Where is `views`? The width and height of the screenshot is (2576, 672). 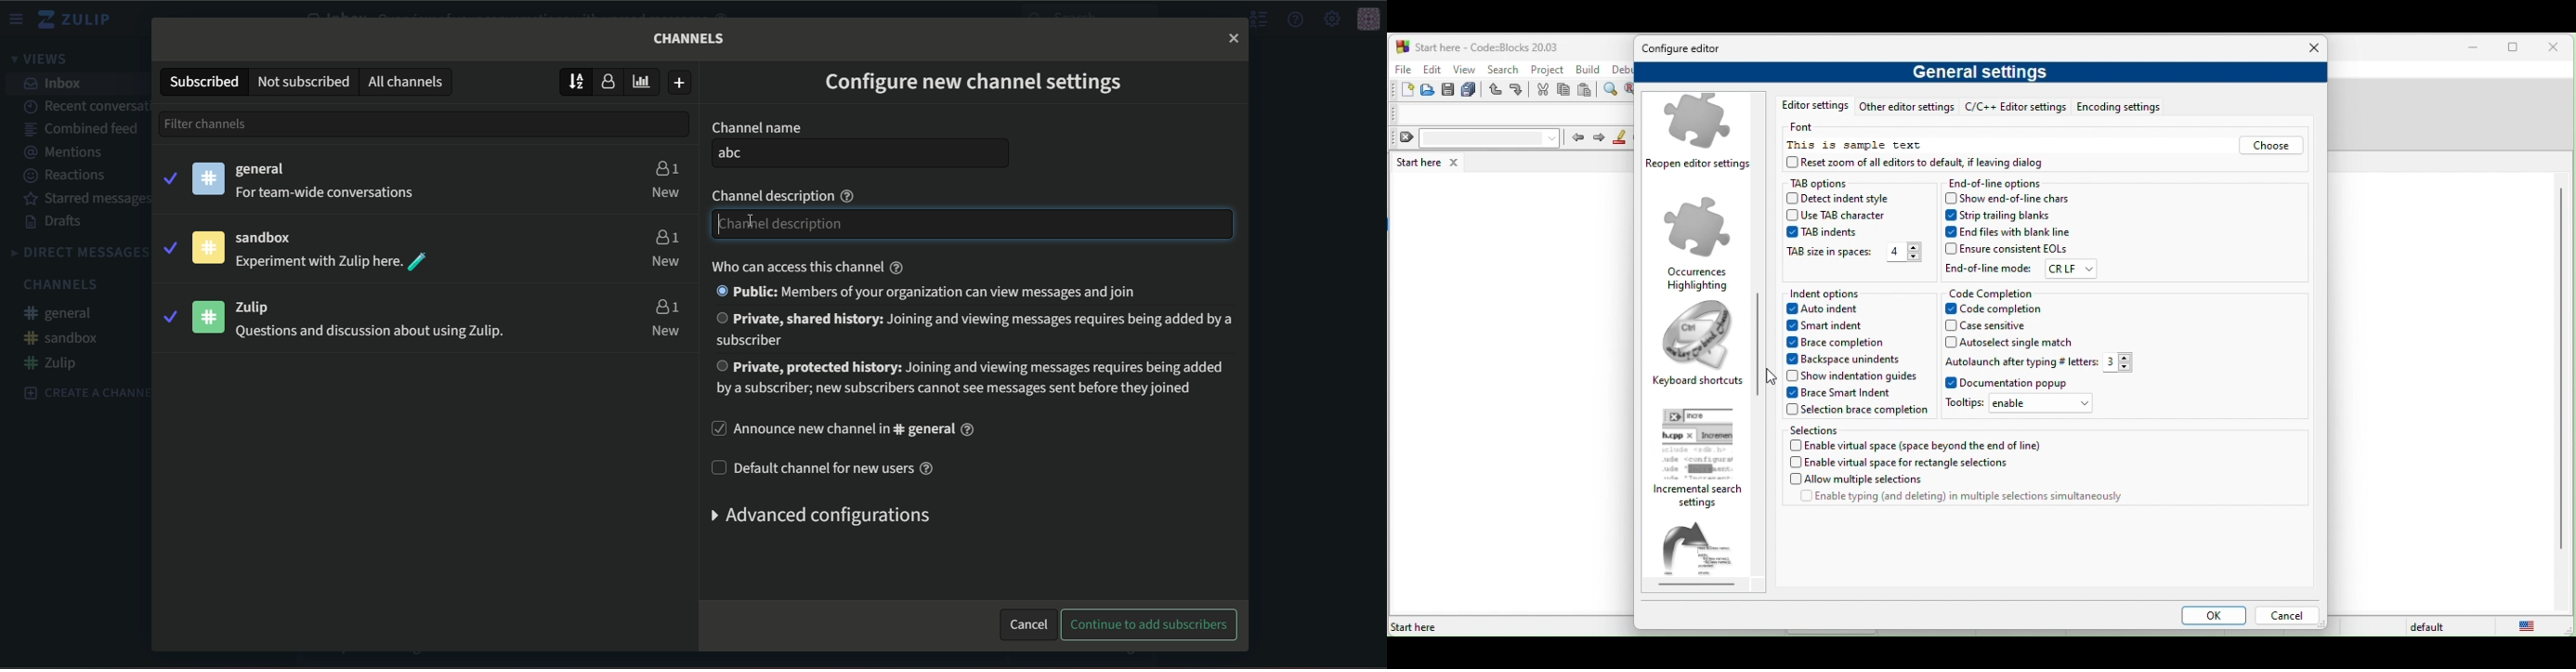
views is located at coordinates (44, 60).